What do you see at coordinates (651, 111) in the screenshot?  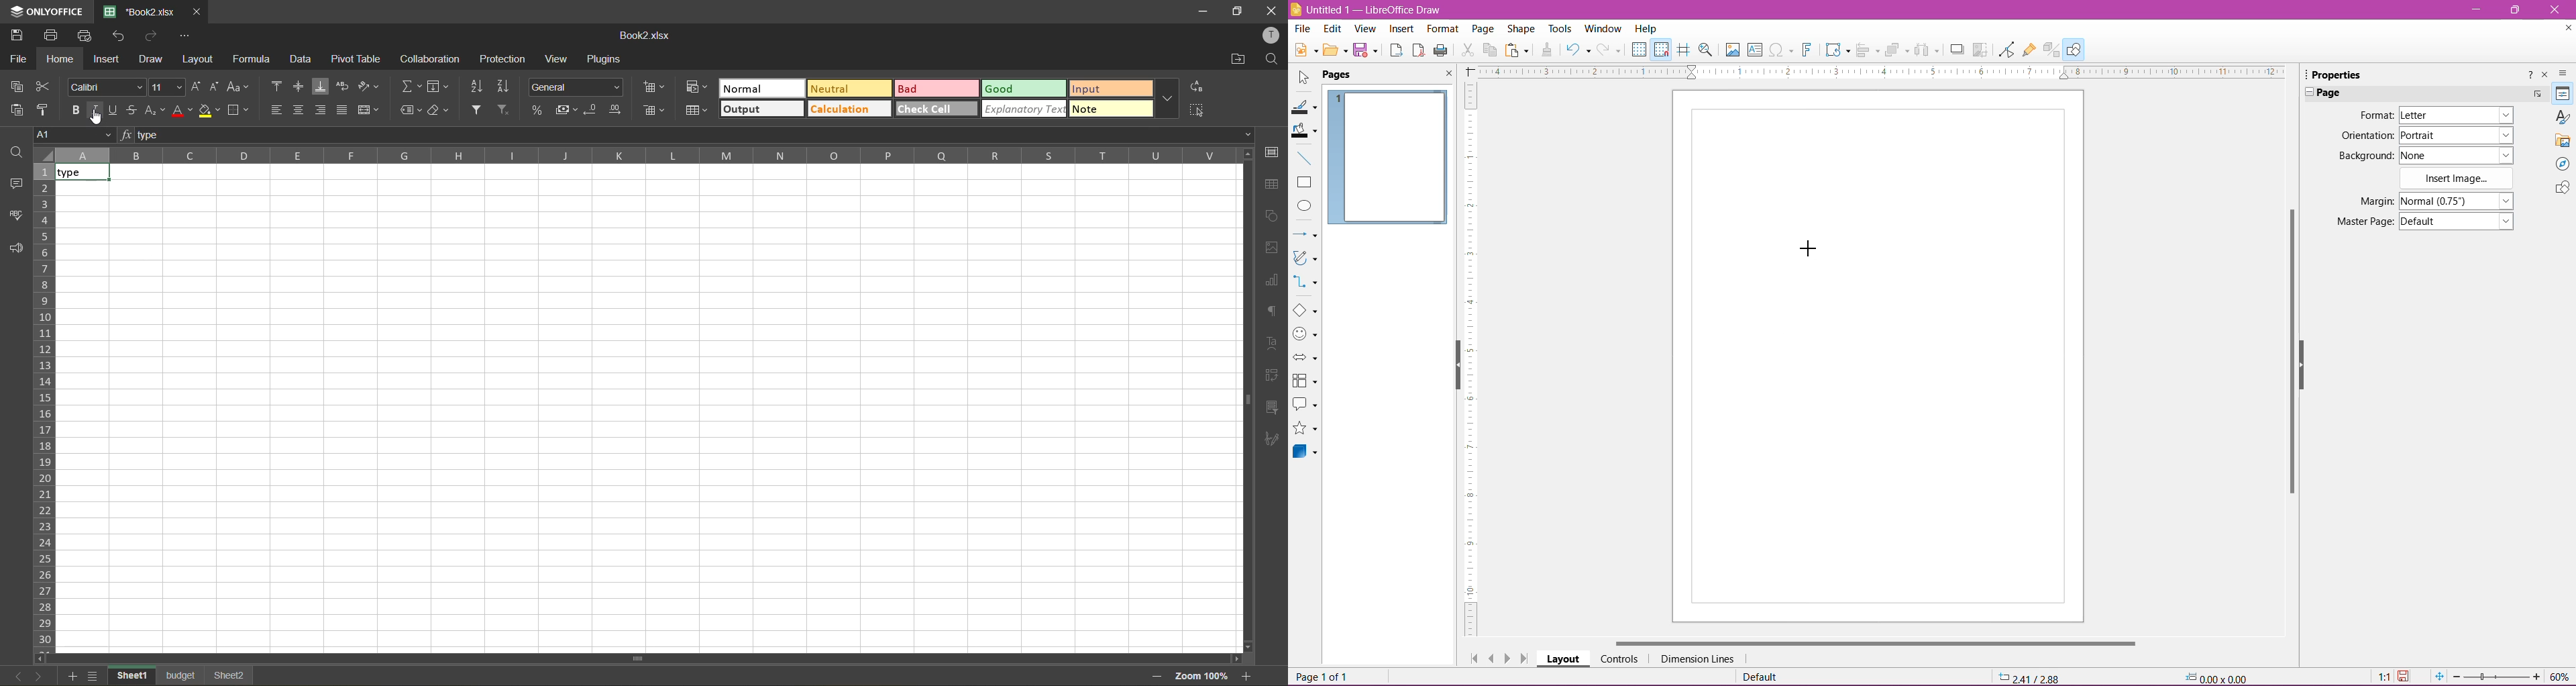 I see `delete cells` at bounding box center [651, 111].